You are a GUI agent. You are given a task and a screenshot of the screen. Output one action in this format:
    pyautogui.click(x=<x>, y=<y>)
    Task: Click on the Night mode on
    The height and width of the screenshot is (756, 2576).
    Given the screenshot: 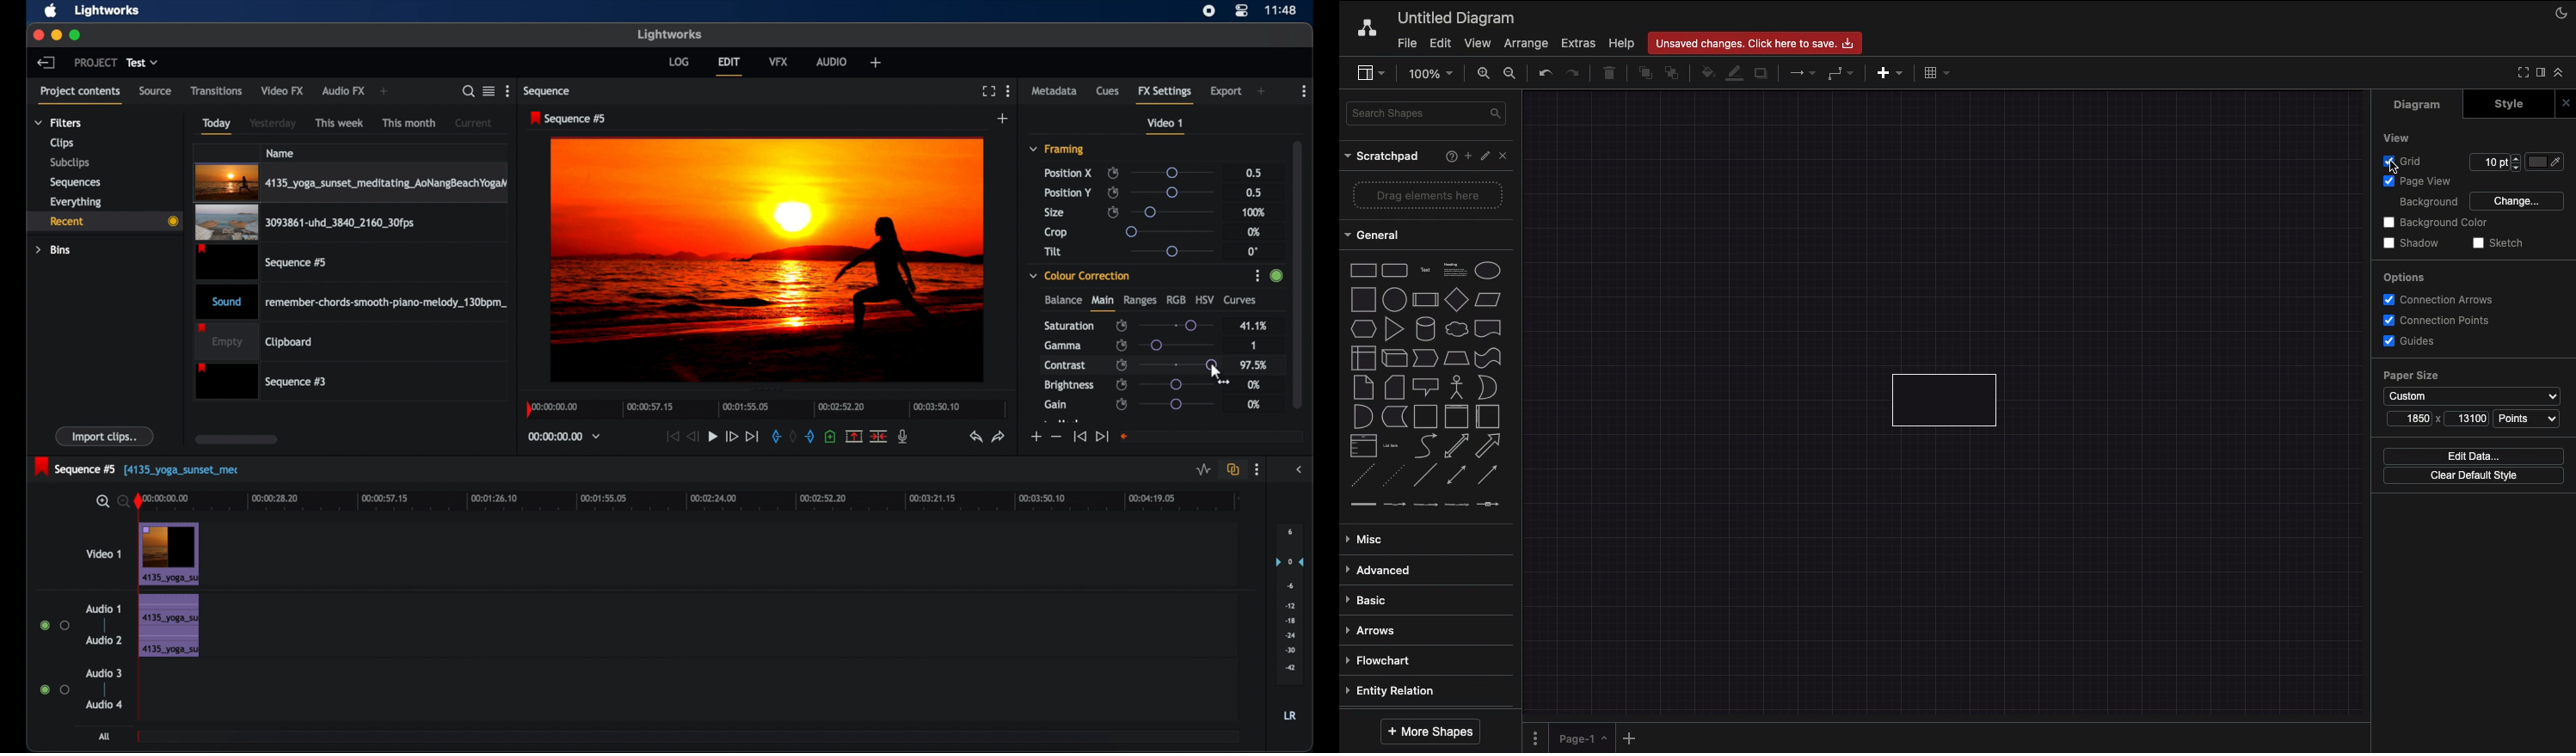 What is the action you would take?
    pyautogui.click(x=2556, y=14)
    